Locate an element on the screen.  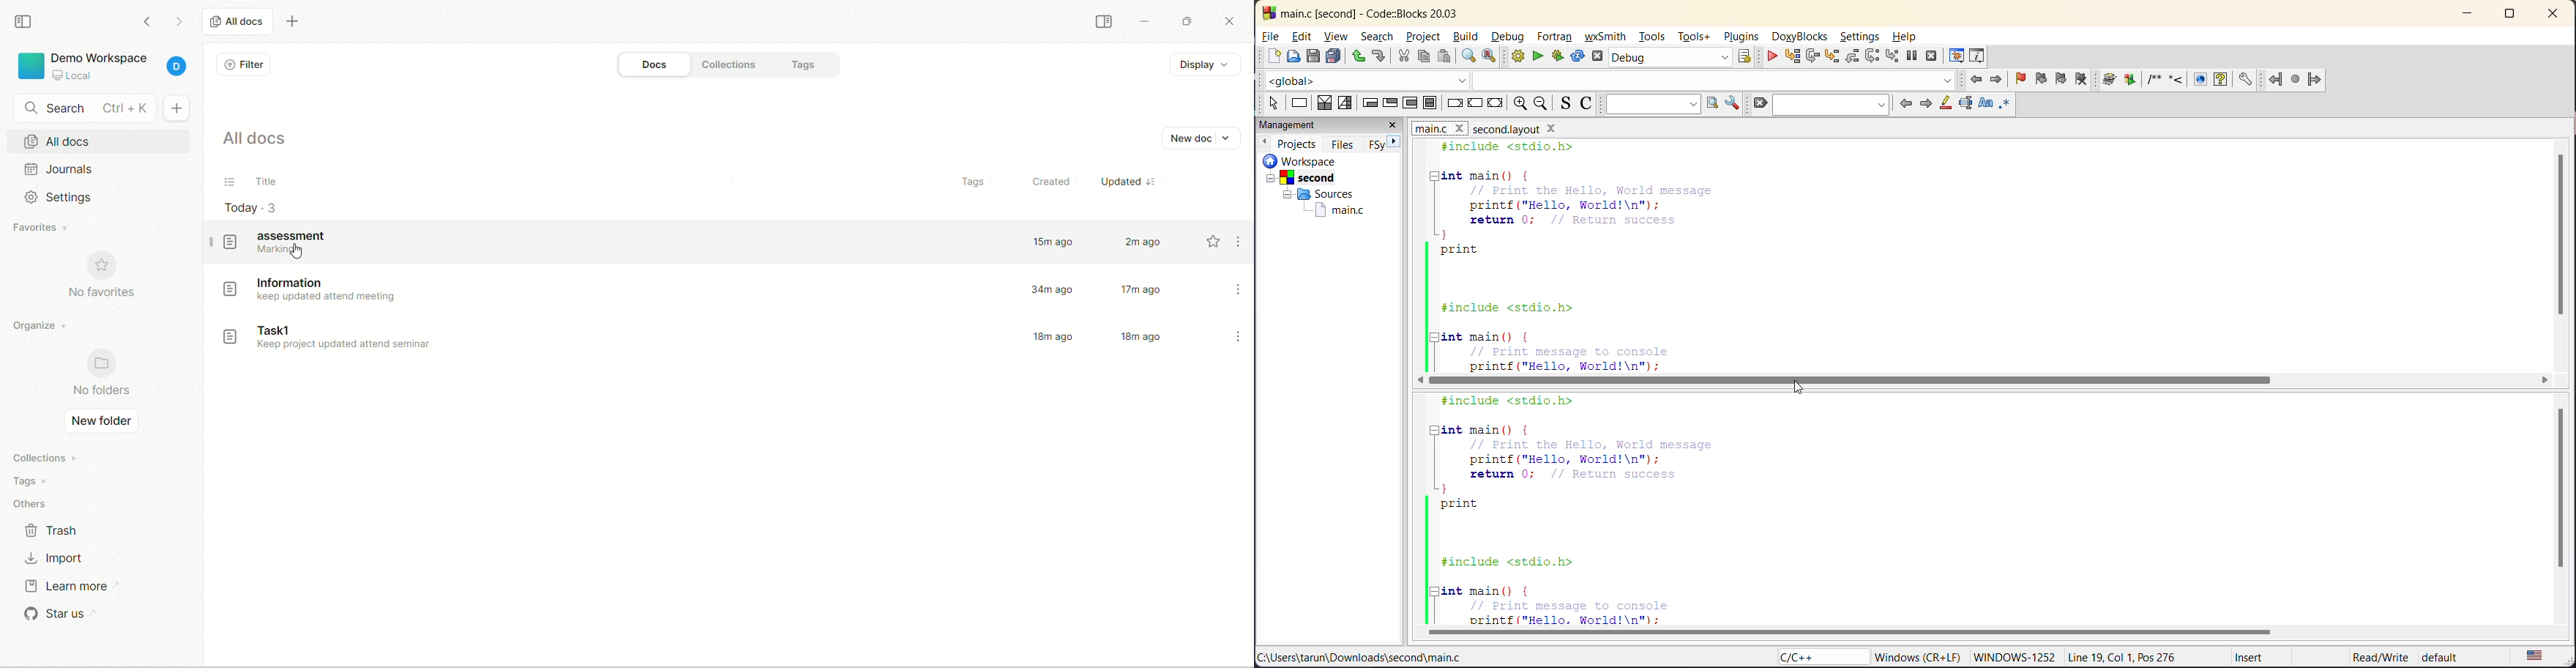
journals is located at coordinates (60, 168).